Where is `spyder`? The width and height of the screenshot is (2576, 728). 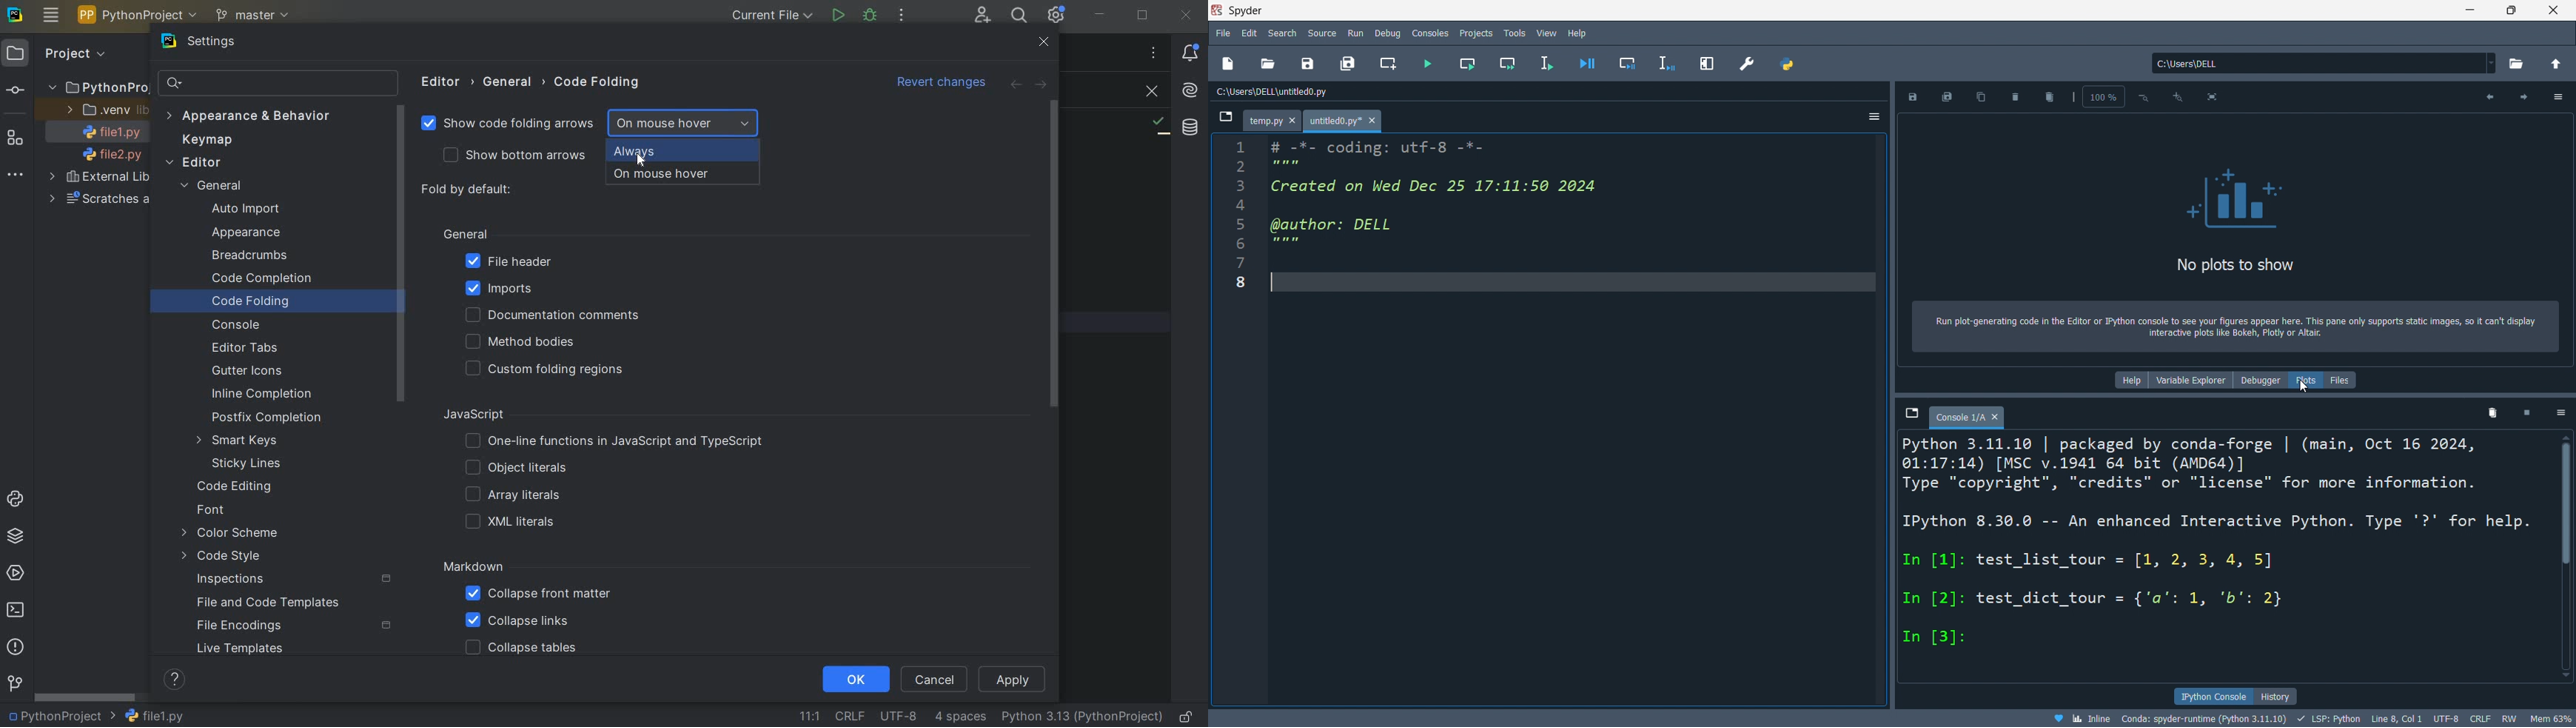
spyder is located at coordinates (1274, 10).